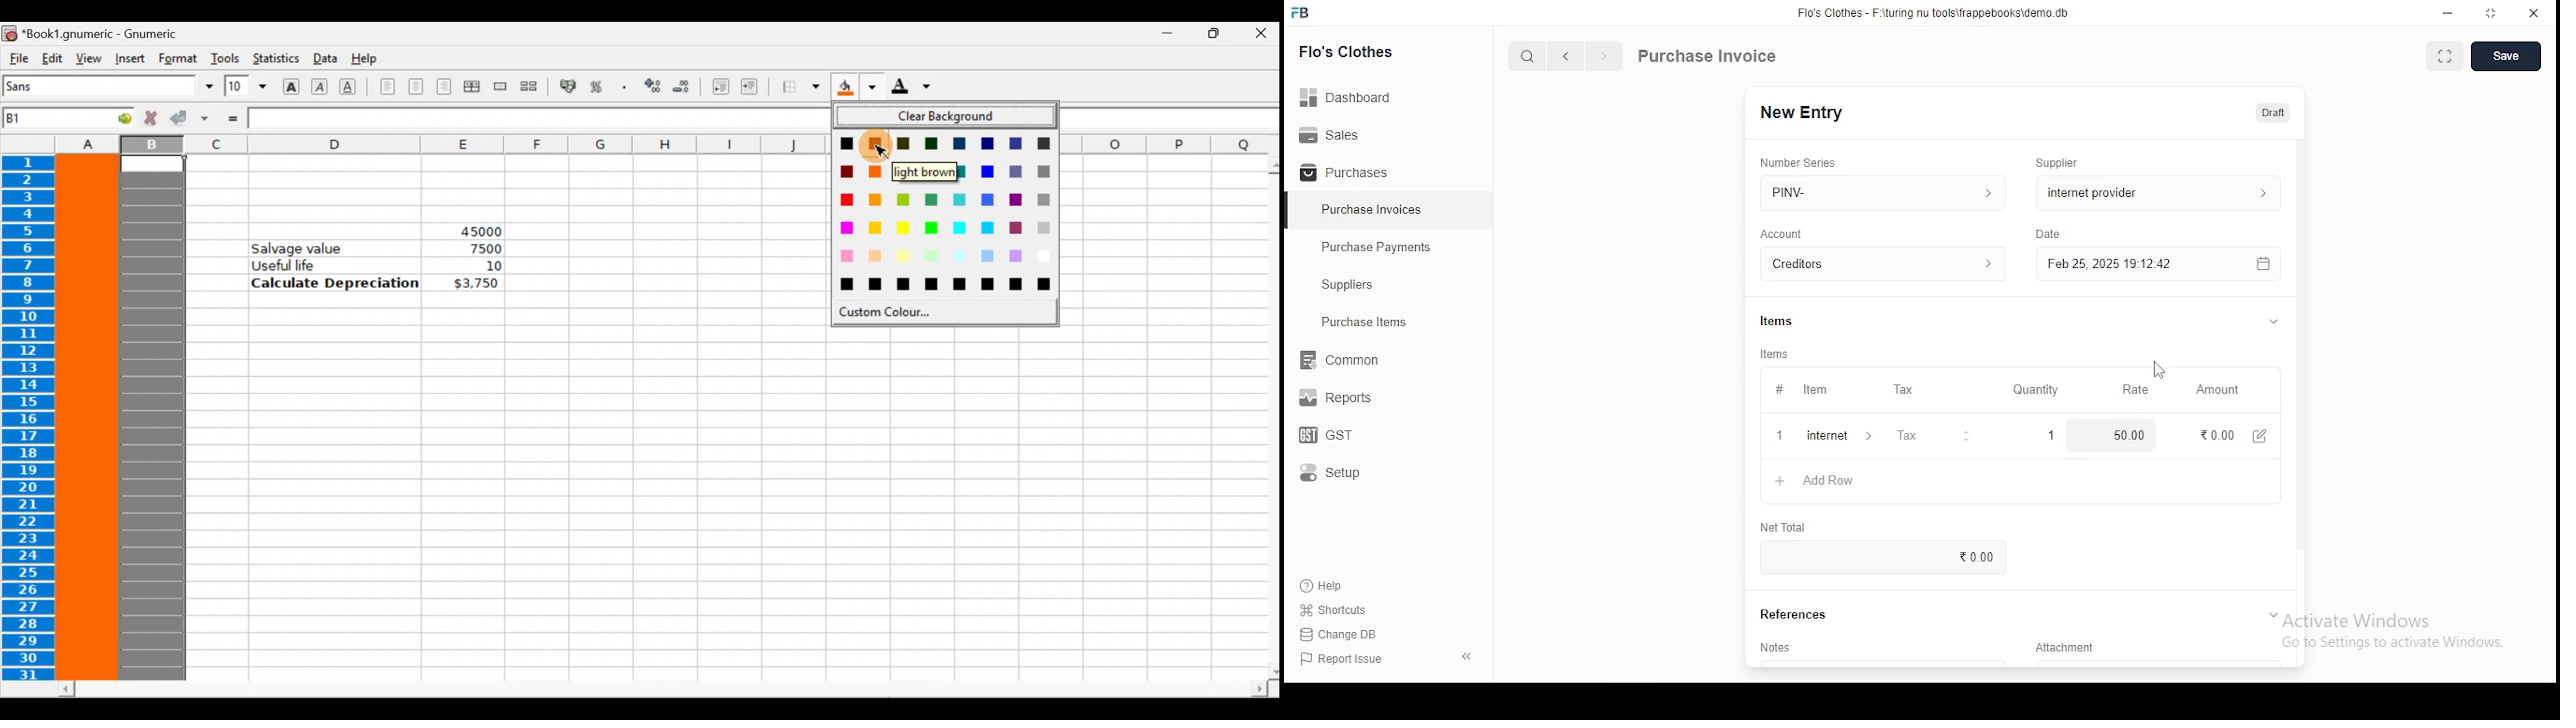  Describe the element at coordinates (1708, 57) in the screenshot. I see `purchase information` at that location.